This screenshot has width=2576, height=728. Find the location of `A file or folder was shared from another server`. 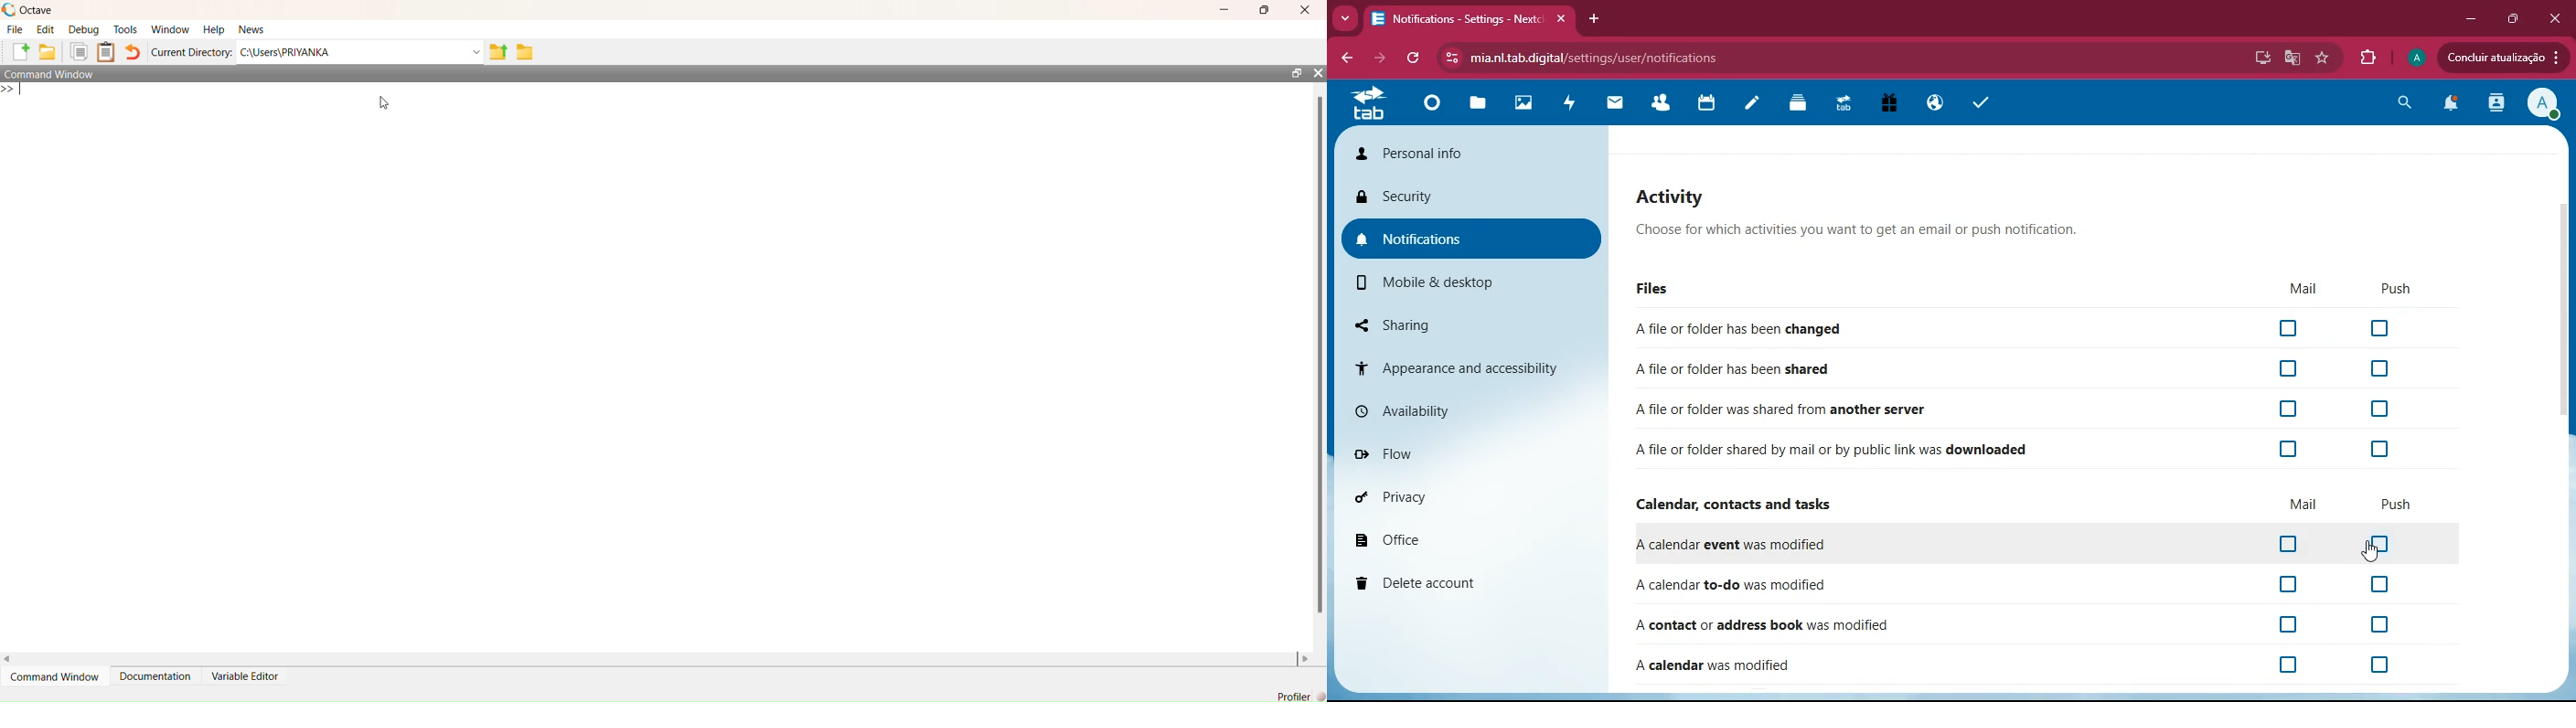

A file or folder was shared from another server is located at coordinates (1784, 409).